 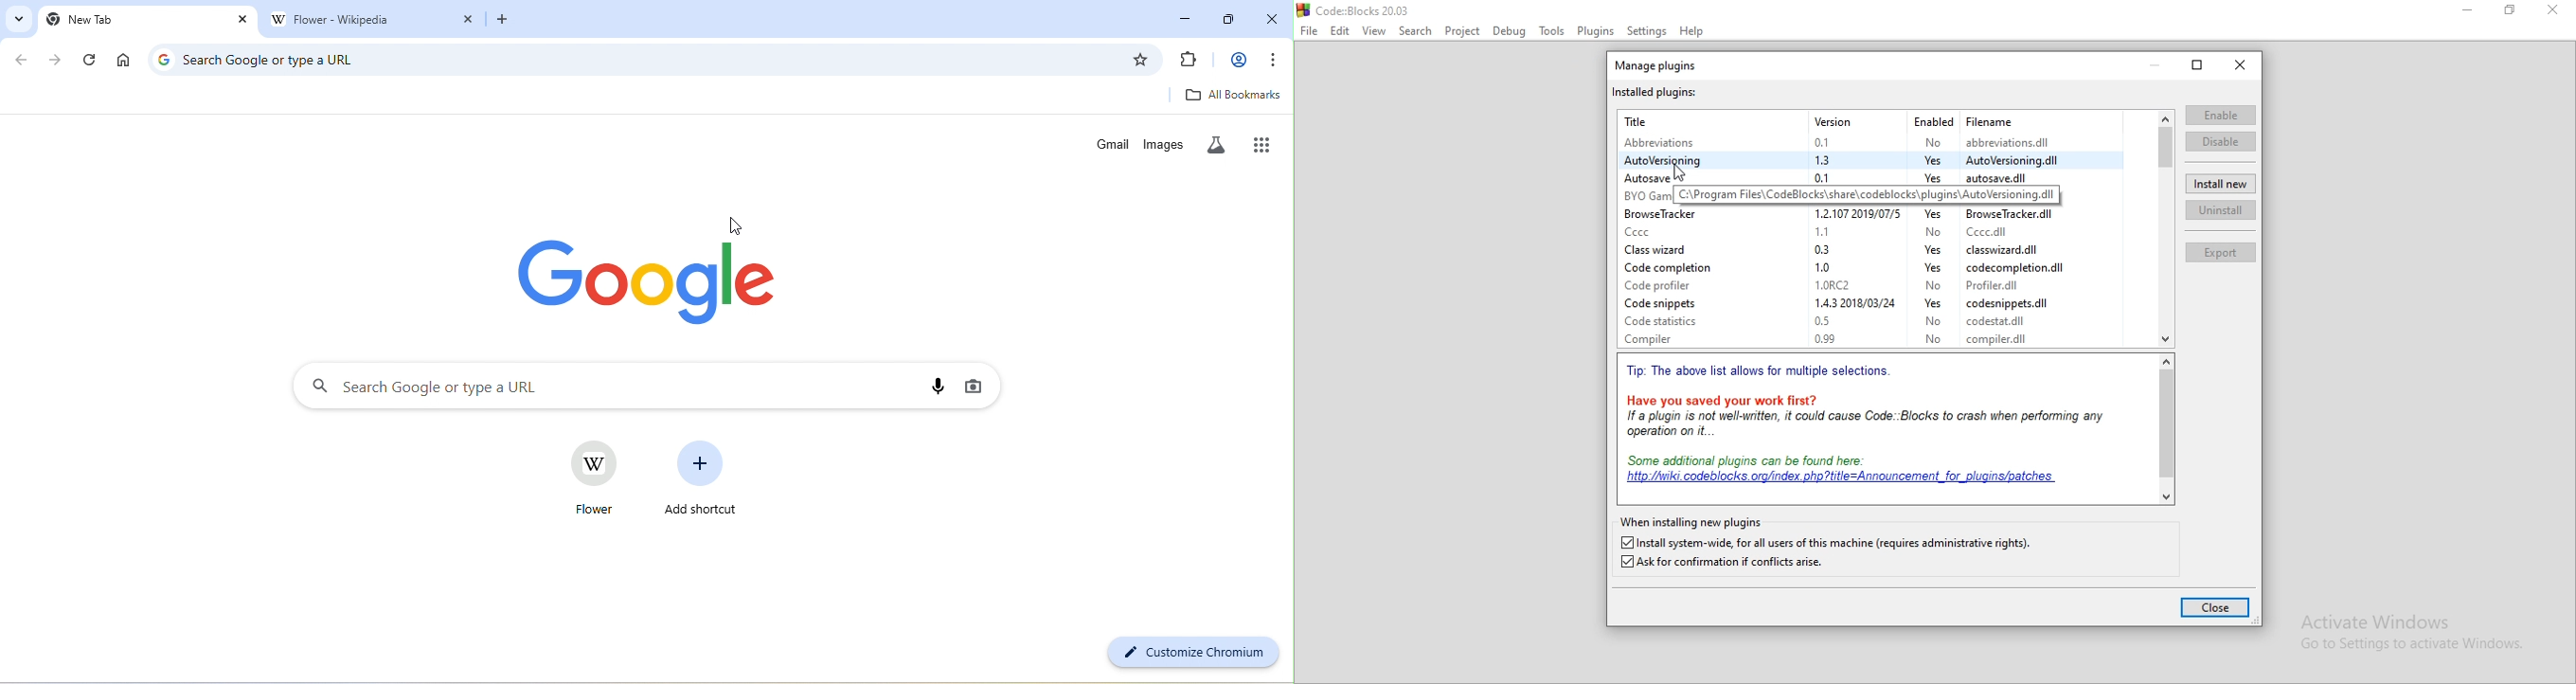 What do you see at coordinates (1824, 265) in the screenshot?
I see `1.0` at bounding box center [1824, 265].